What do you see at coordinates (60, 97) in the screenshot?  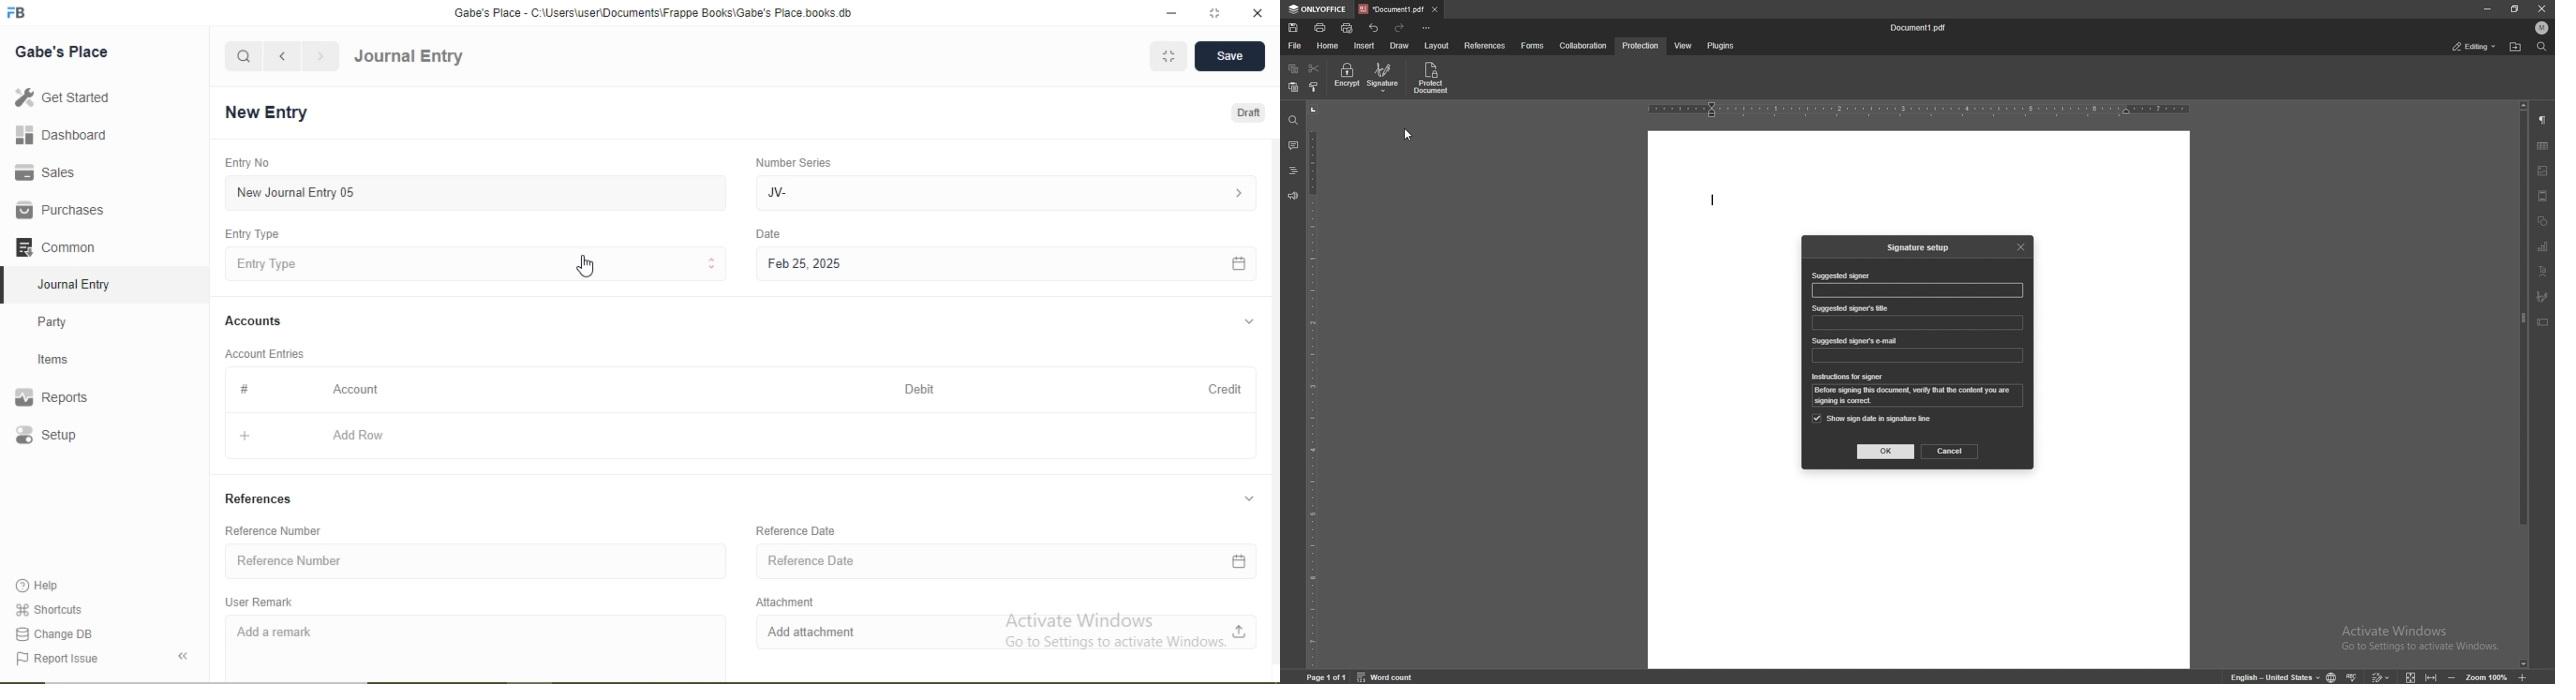 I see `Get Started` at bounding box center [60, 97].